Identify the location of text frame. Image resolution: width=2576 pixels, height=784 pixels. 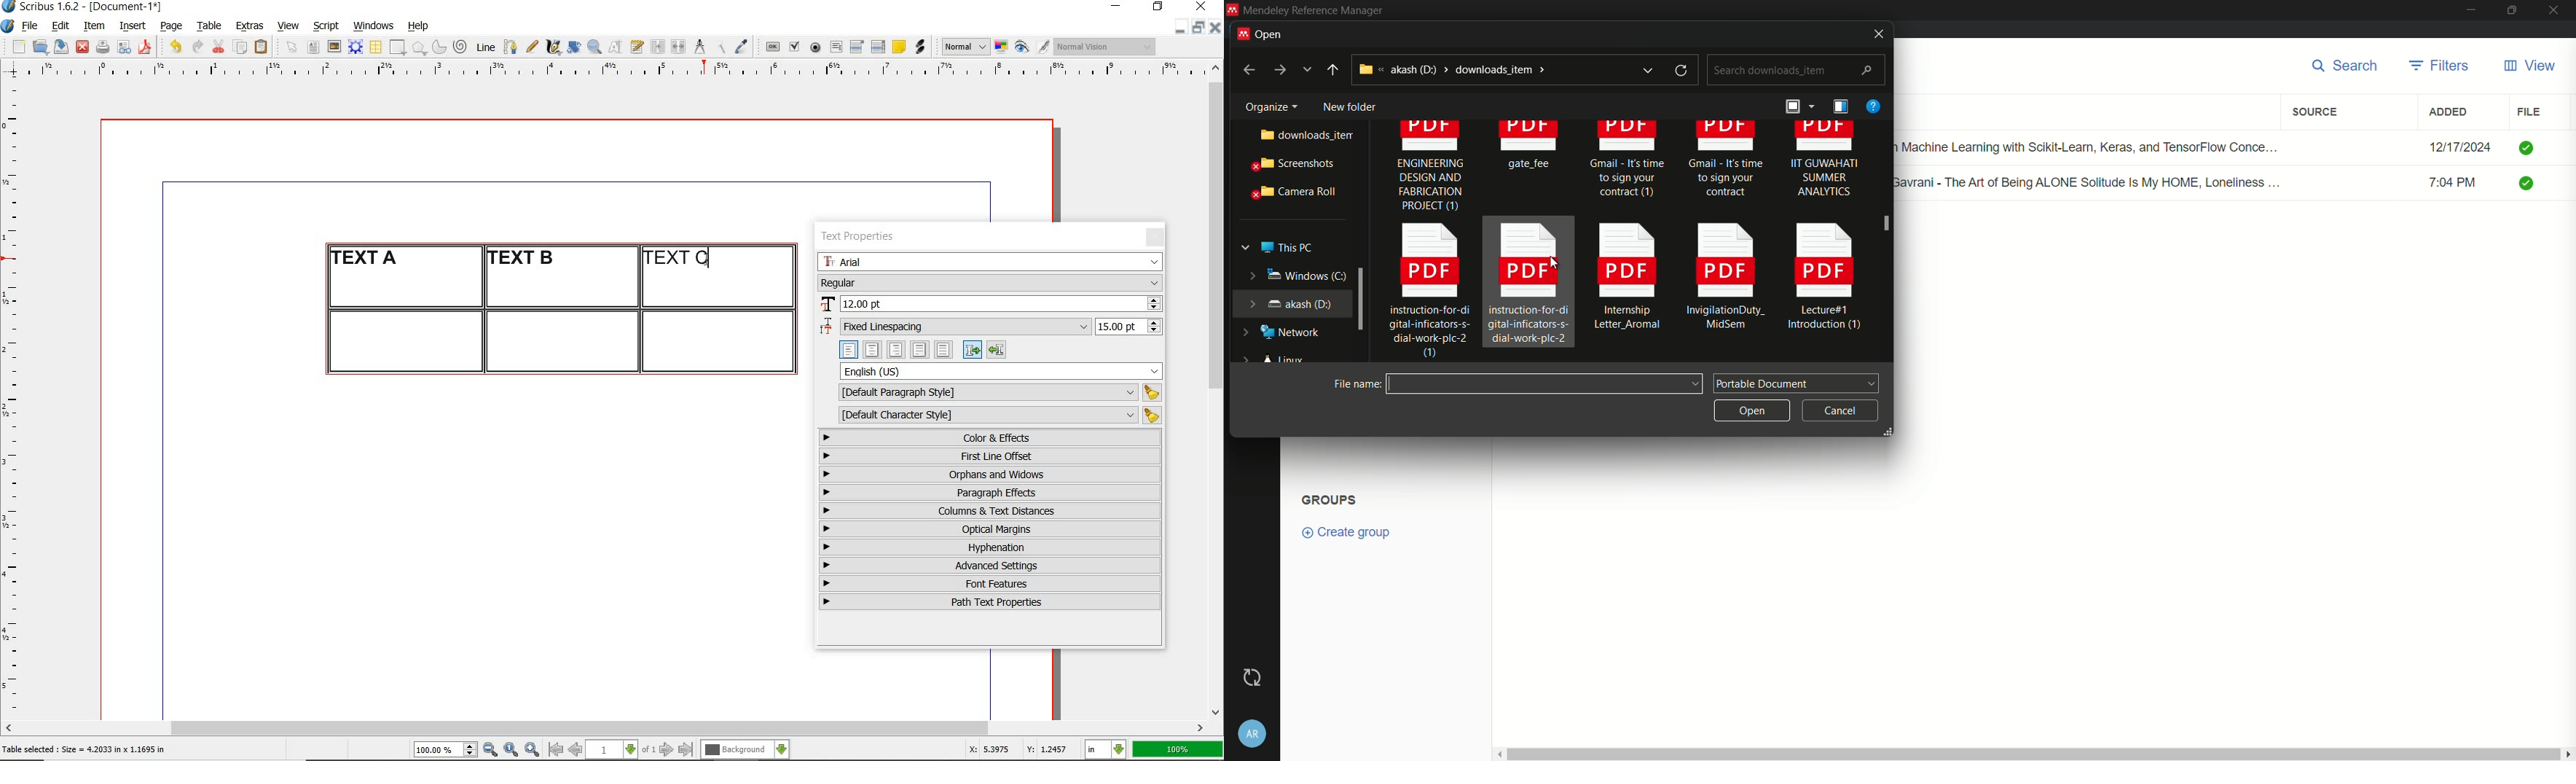
(313, 48).